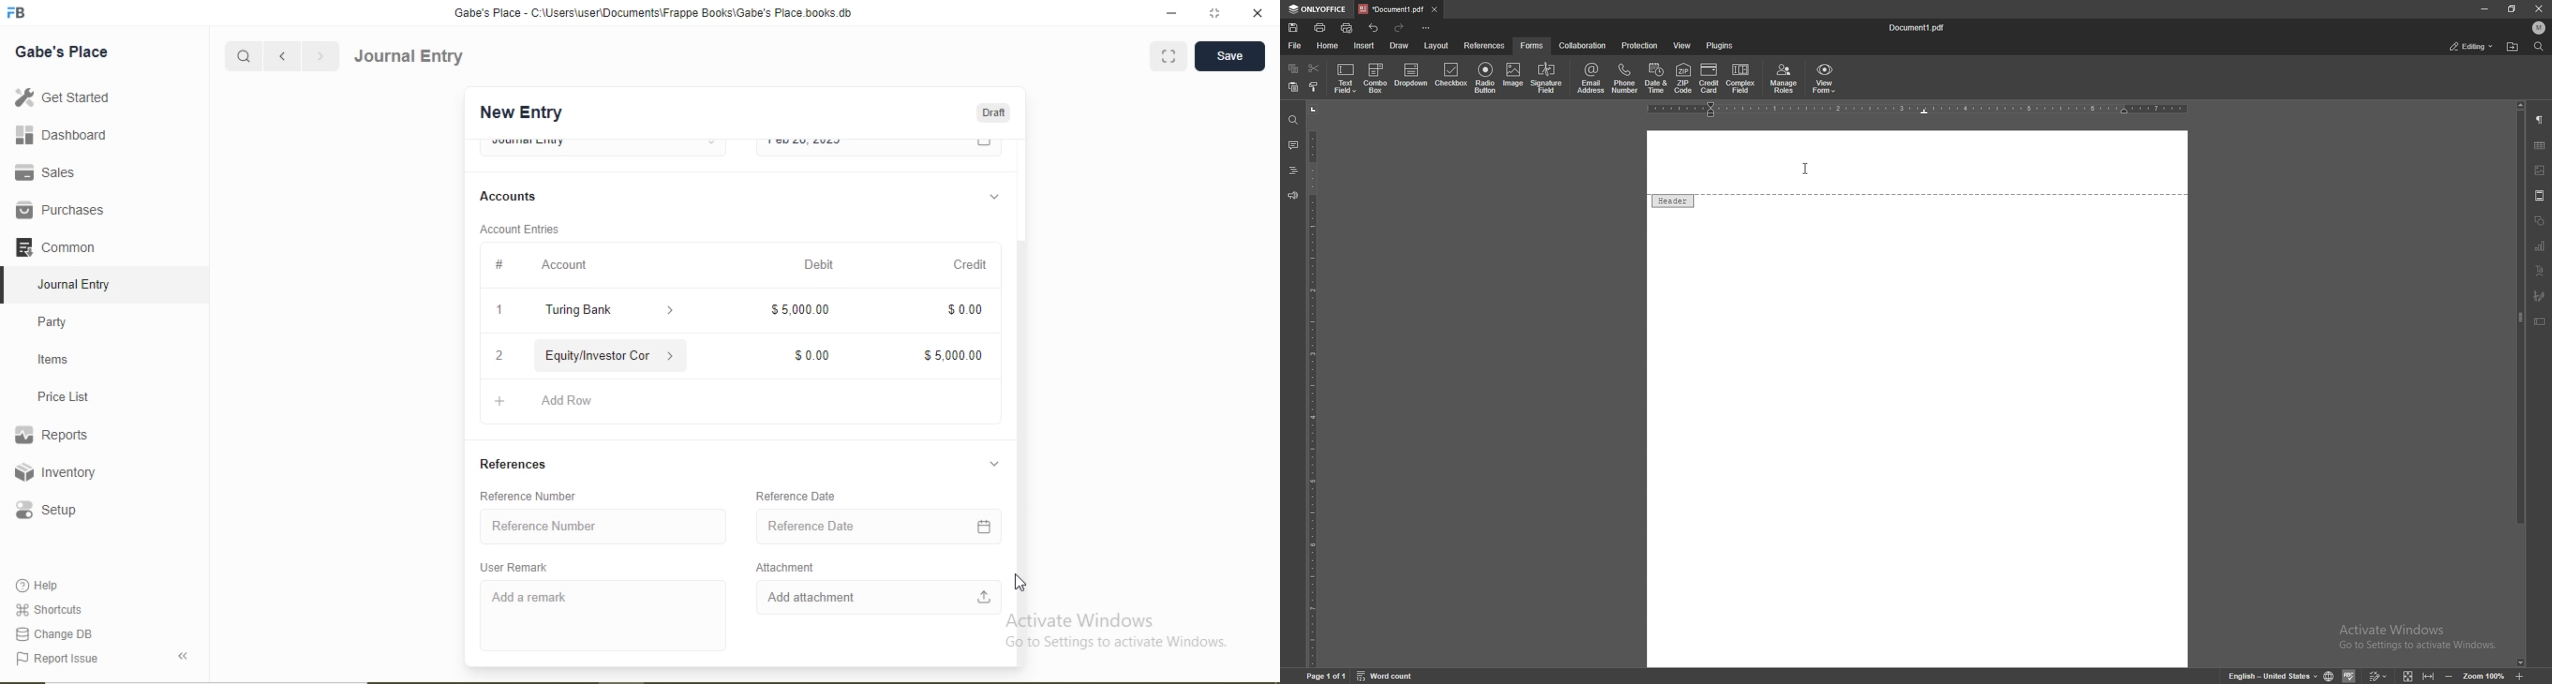 The height and width of the screenshot is (700, 2576). Describe the element at coordinates (321, 56) in the screenshot. I see `Forward` at that location.